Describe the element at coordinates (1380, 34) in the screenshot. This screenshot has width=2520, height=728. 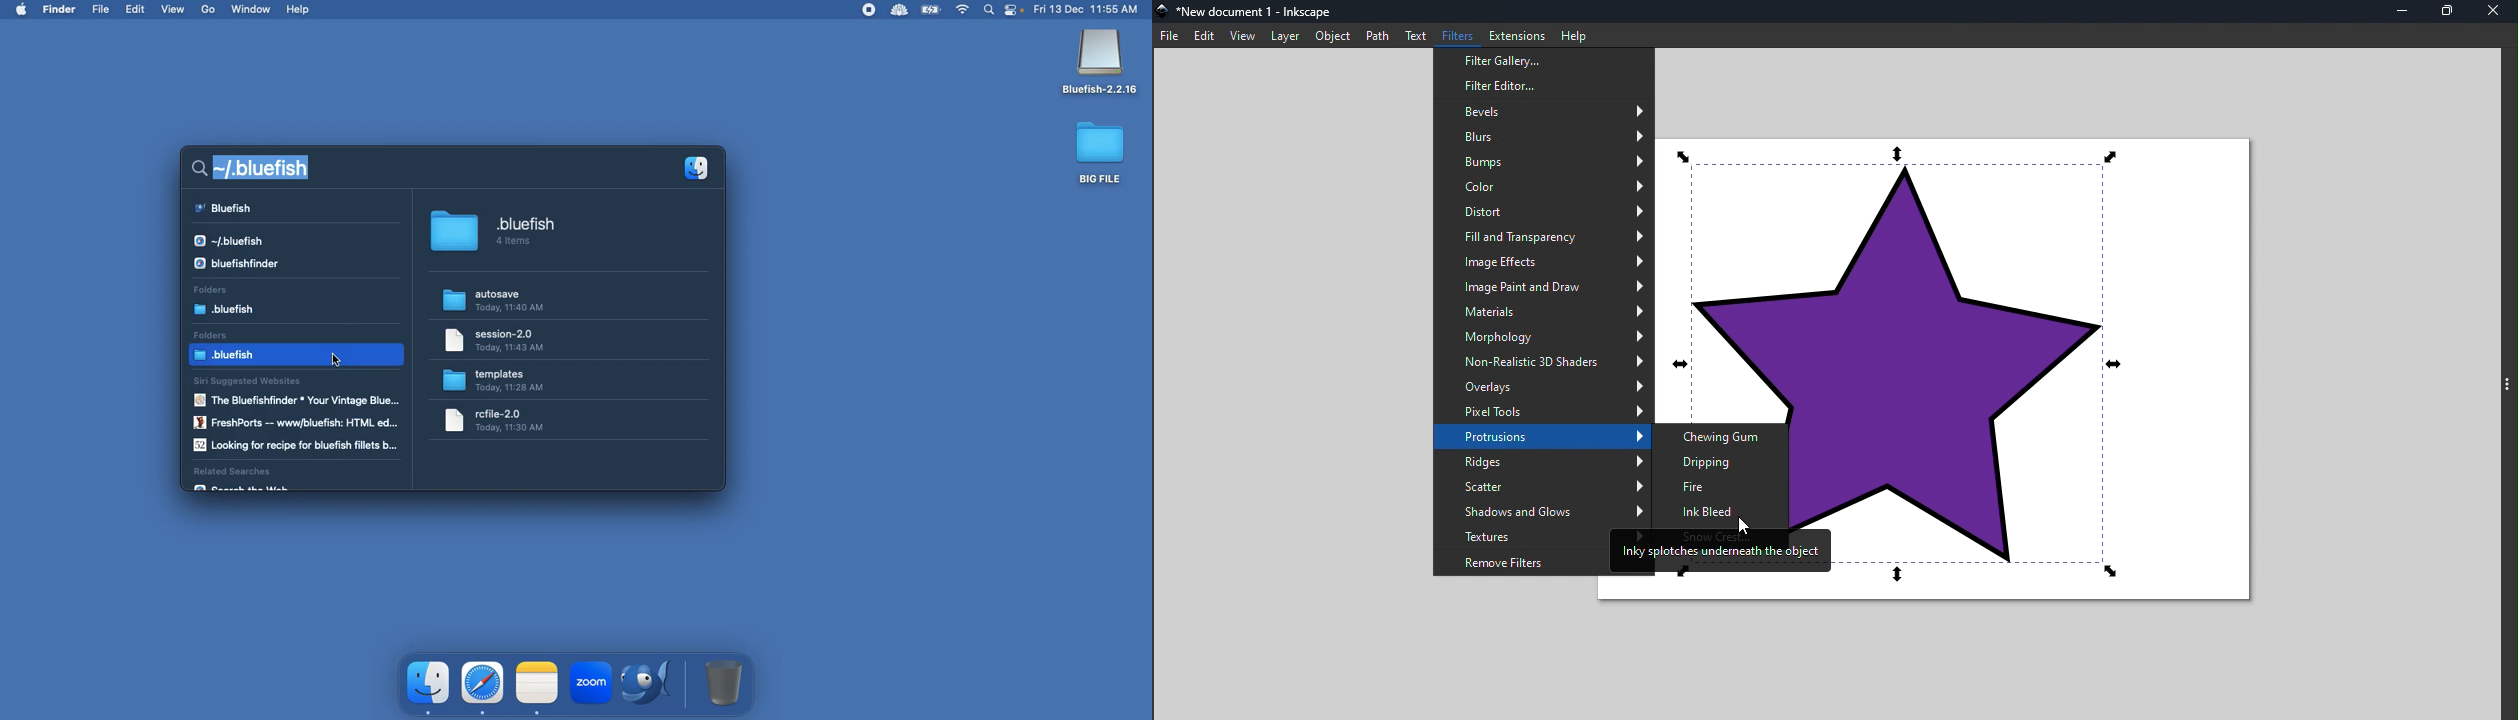
I see `Path` at that location.